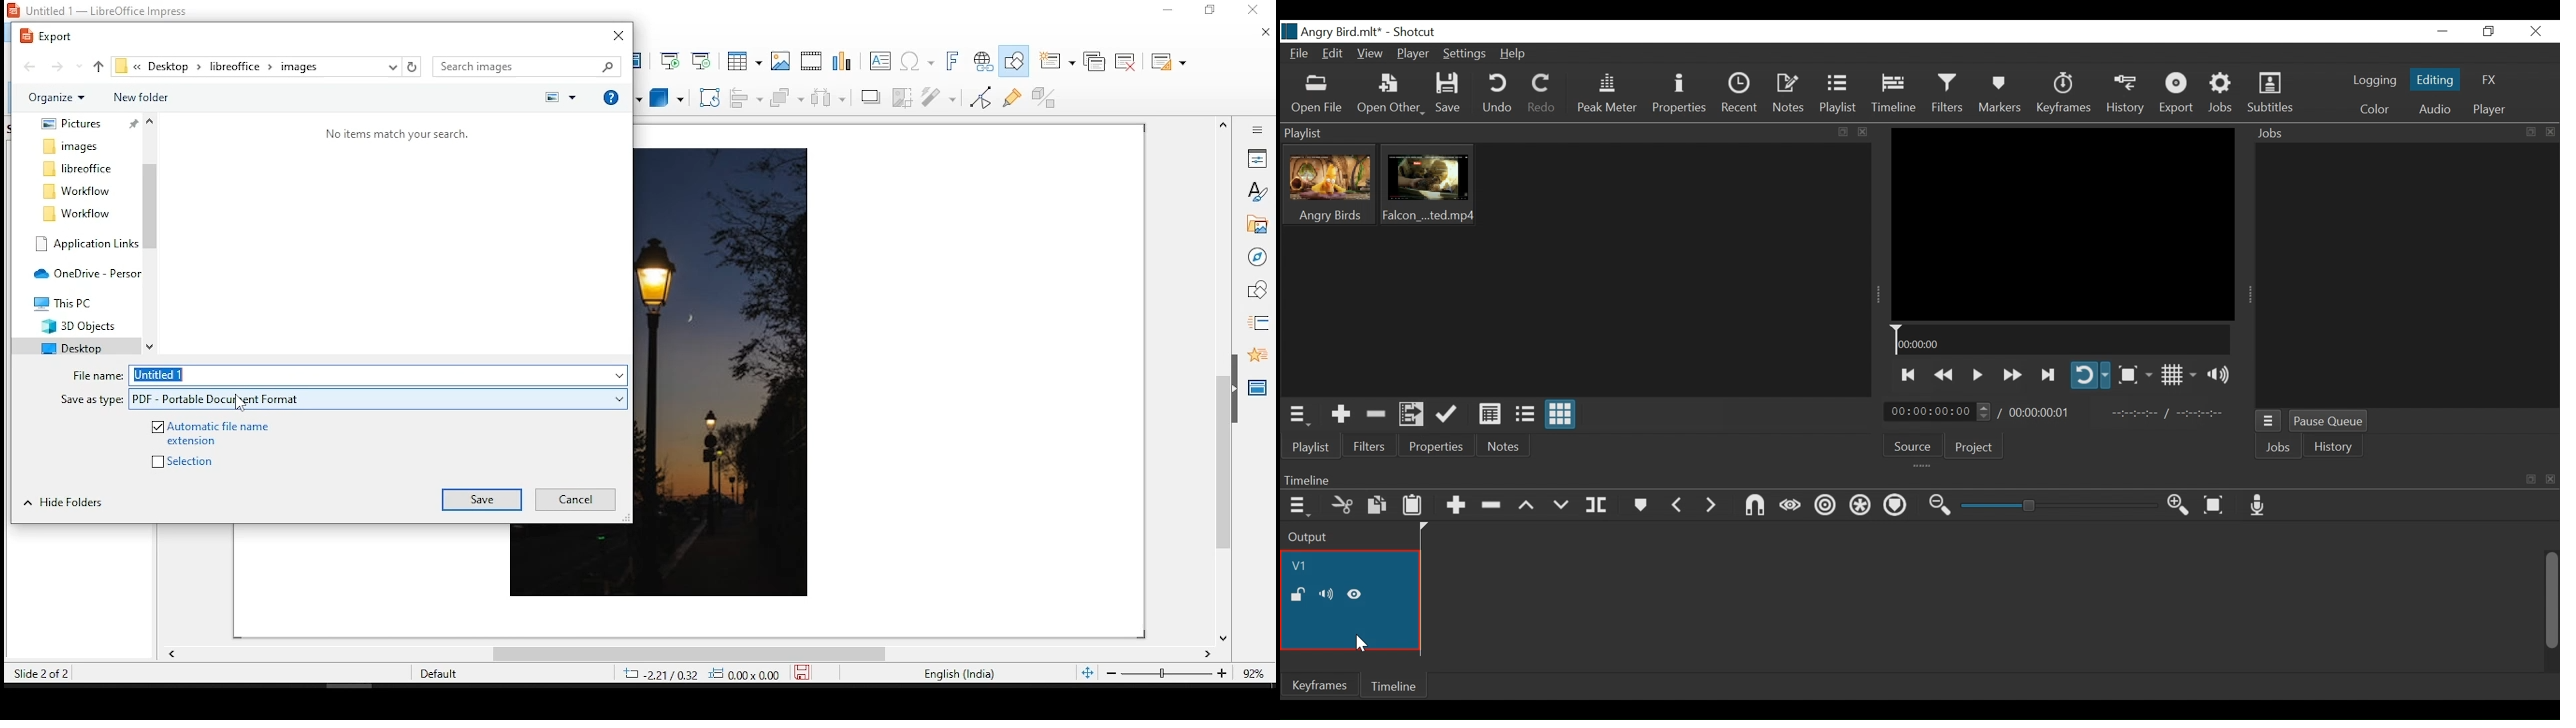 Image resolution: width=2576 pixels, height=728 pixels. What do you see at coordinates (1349, 537) in the screenshot?
I see `Output` at bounding box center [1349, 537].